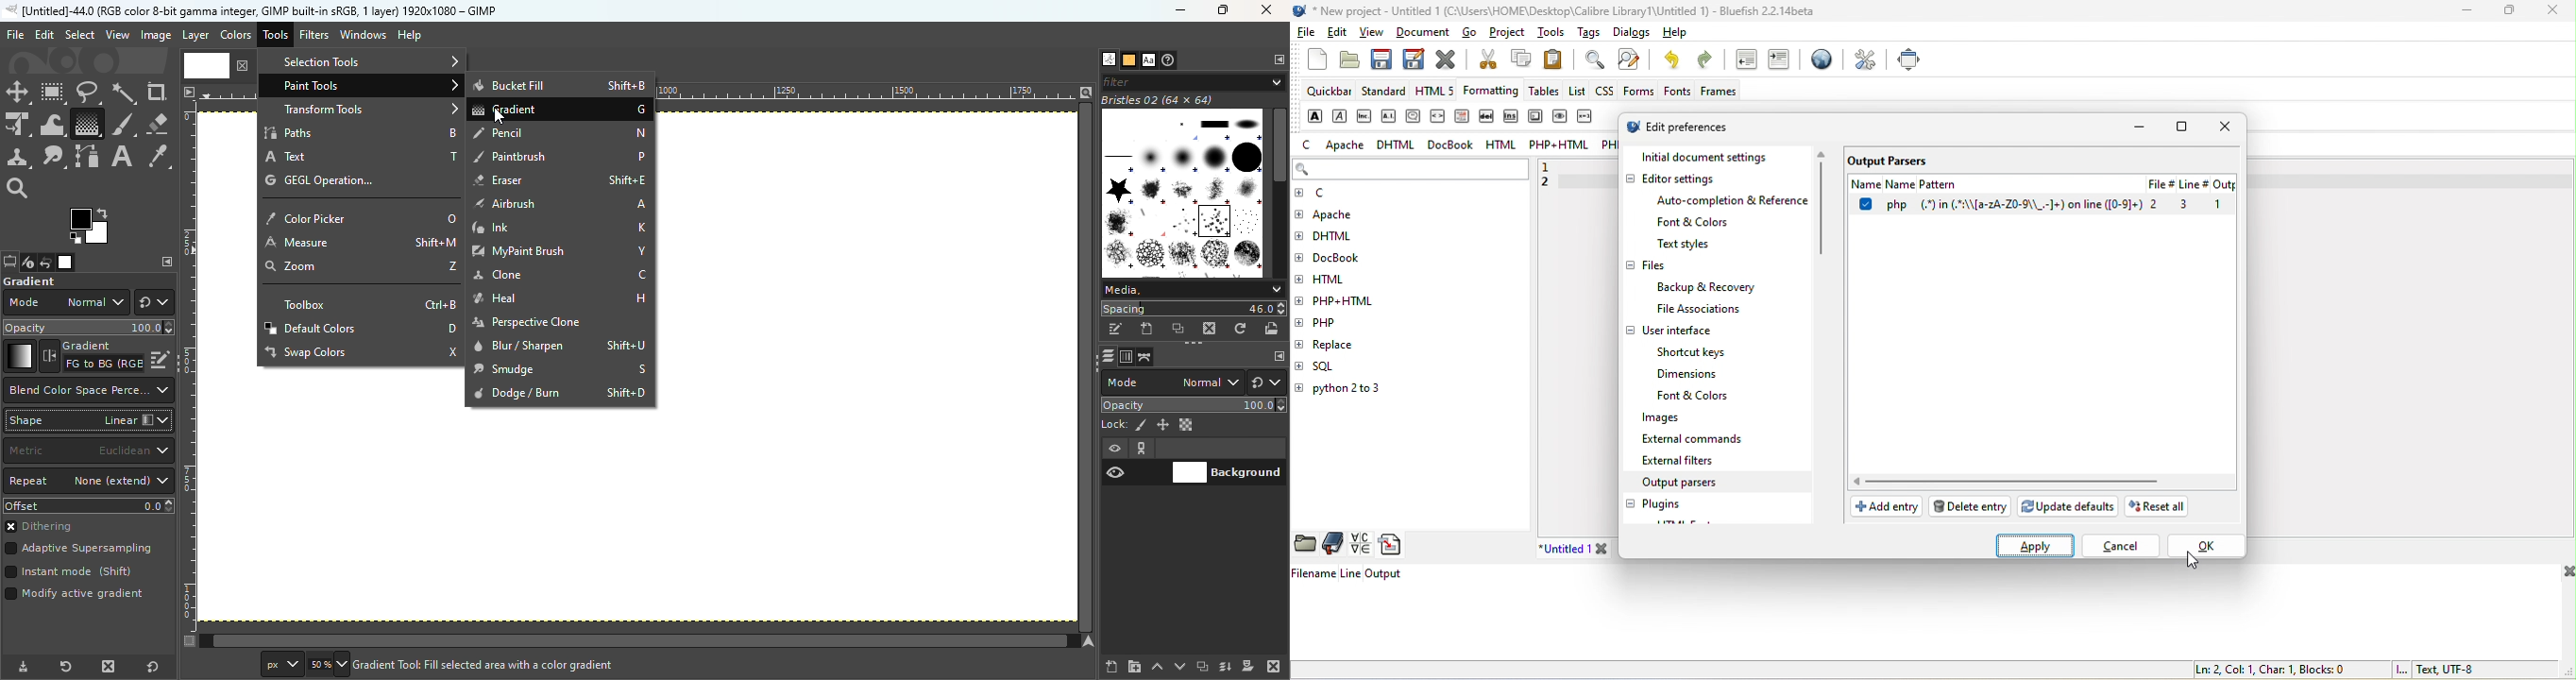 The image size is (2576, 700). What do you see at coordinates (1697, 223) in the screenshot?
I see `font & colors` at bounding box center [1697, 223].